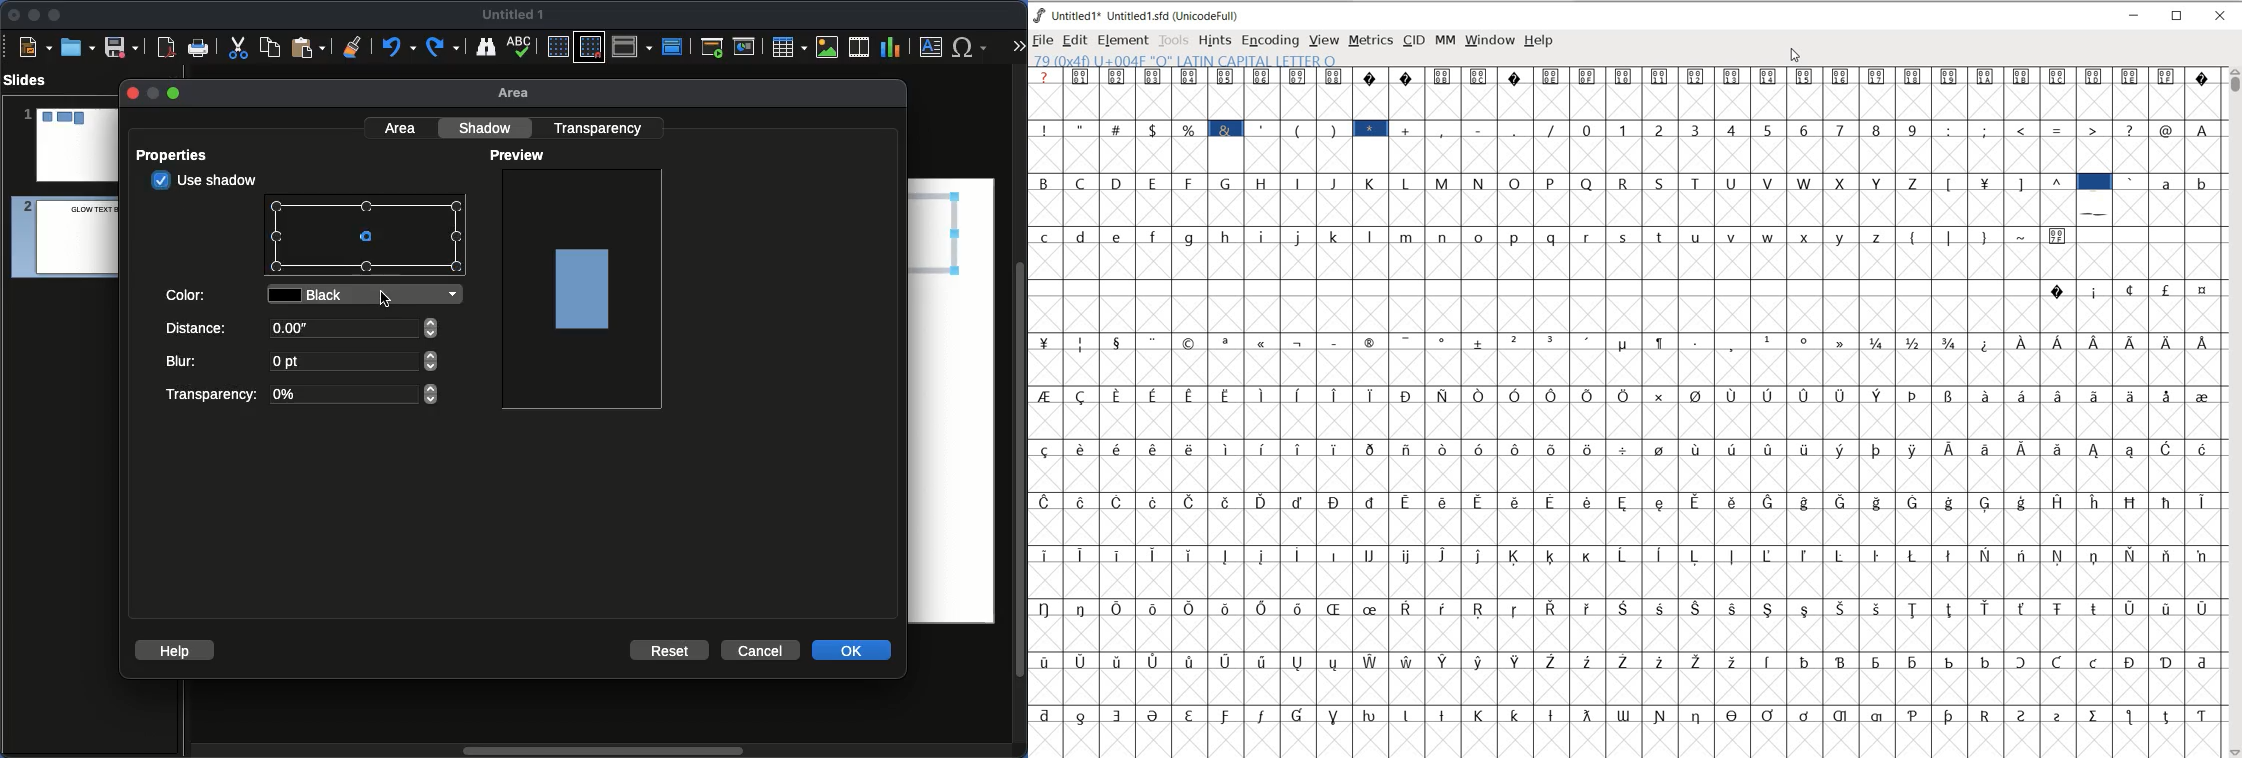 The height and width of the screenshot is (784, 2268). Describe the element at coordinates (131, 93) in the screenshot. I see `close` at that location.